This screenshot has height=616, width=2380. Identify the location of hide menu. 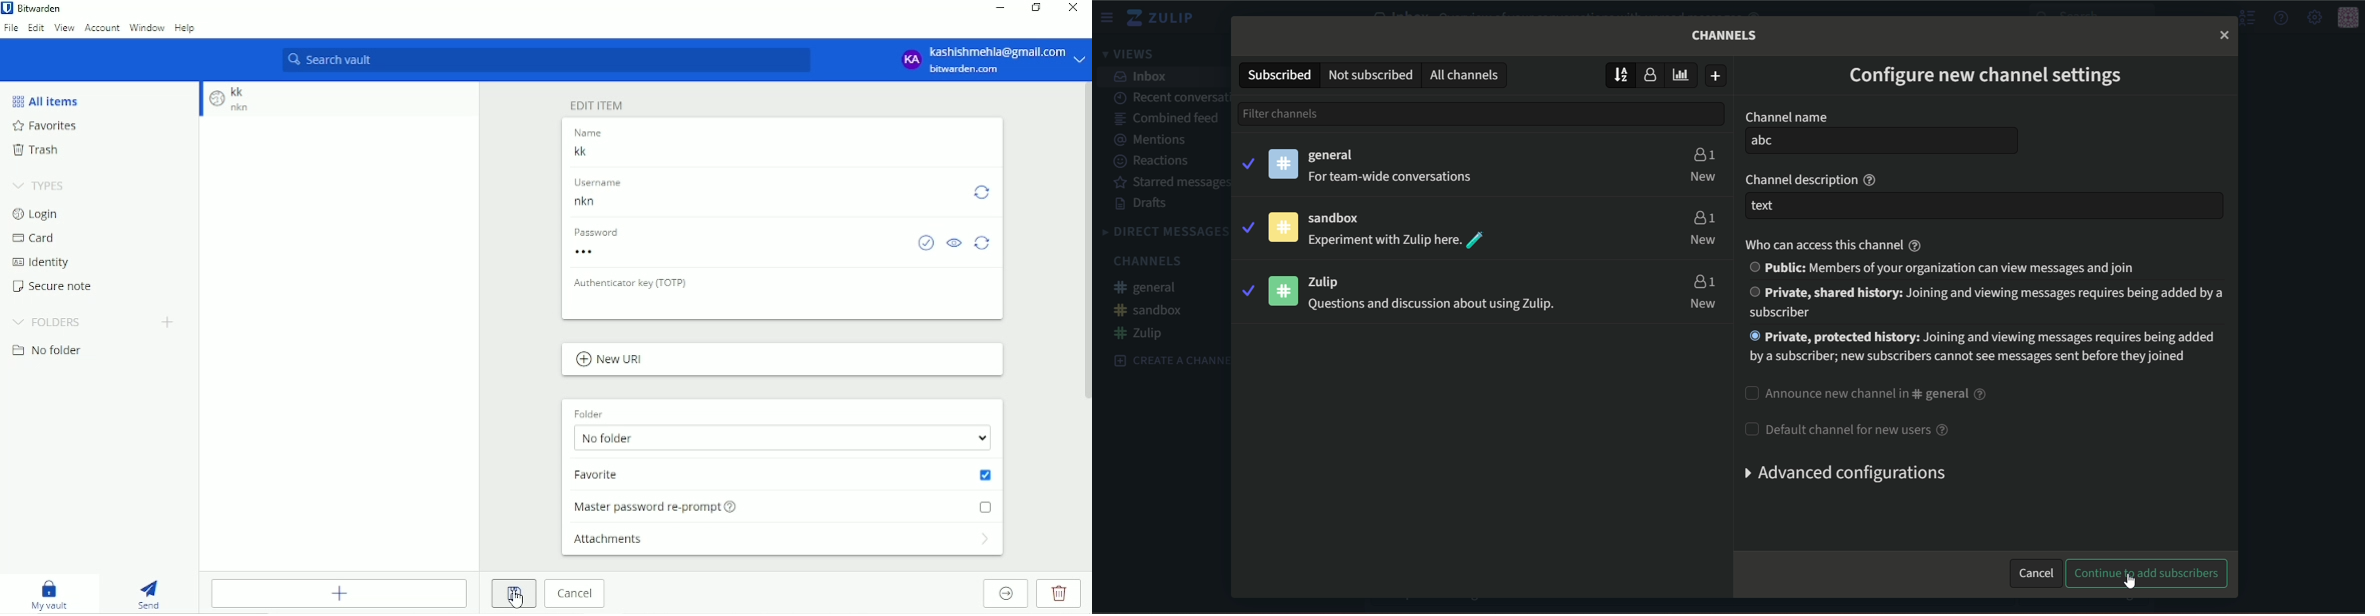
(2246, 18).